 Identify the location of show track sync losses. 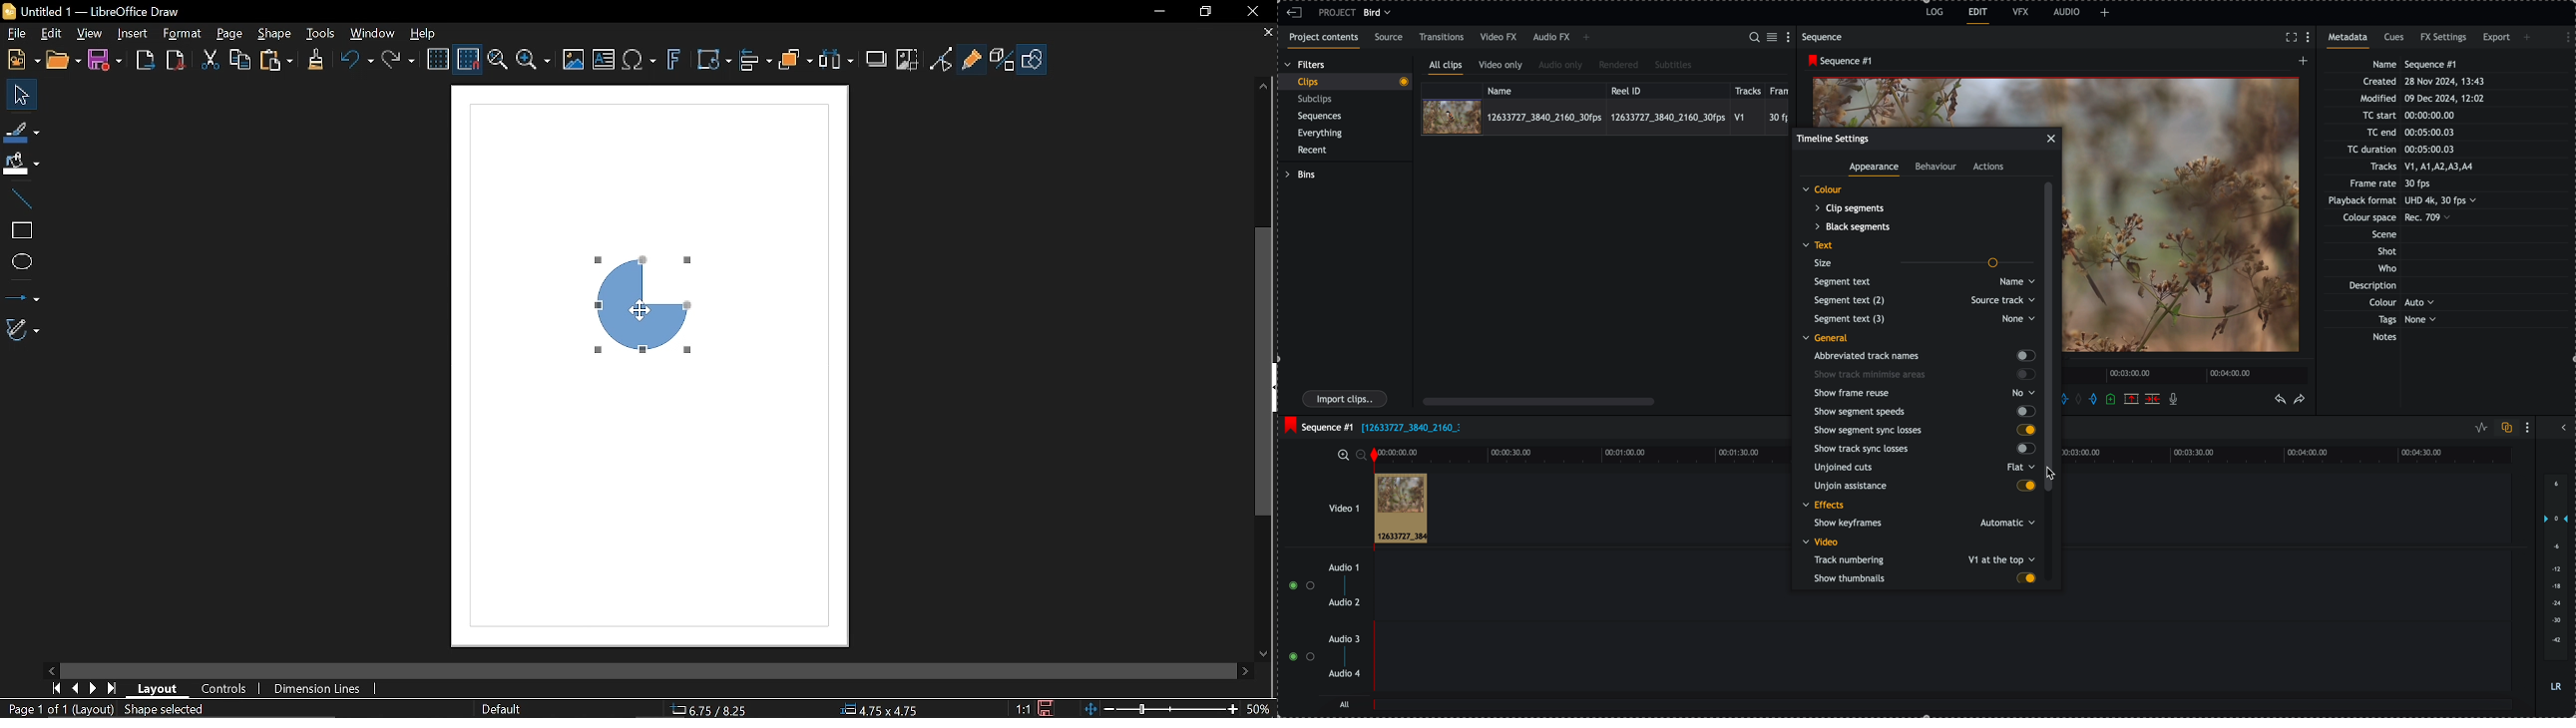
(1924, 449).